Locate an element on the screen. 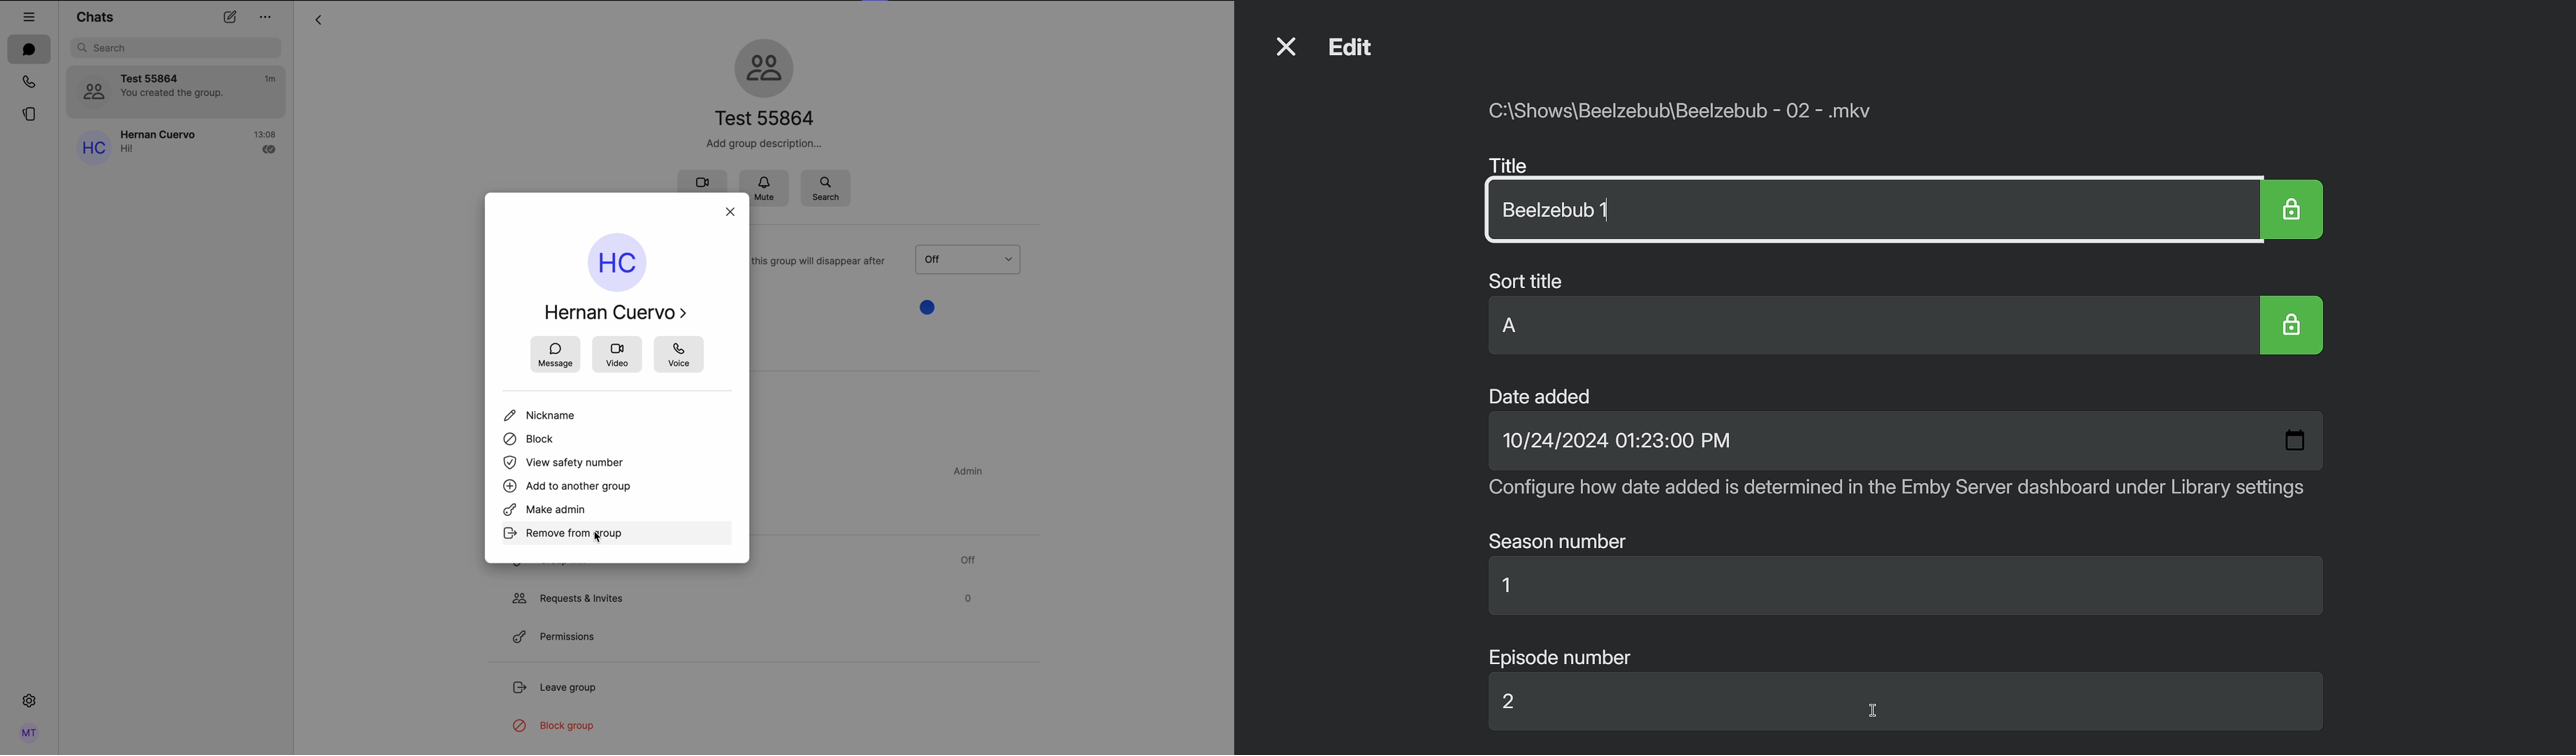  stories is located at coordinates (27, 116).